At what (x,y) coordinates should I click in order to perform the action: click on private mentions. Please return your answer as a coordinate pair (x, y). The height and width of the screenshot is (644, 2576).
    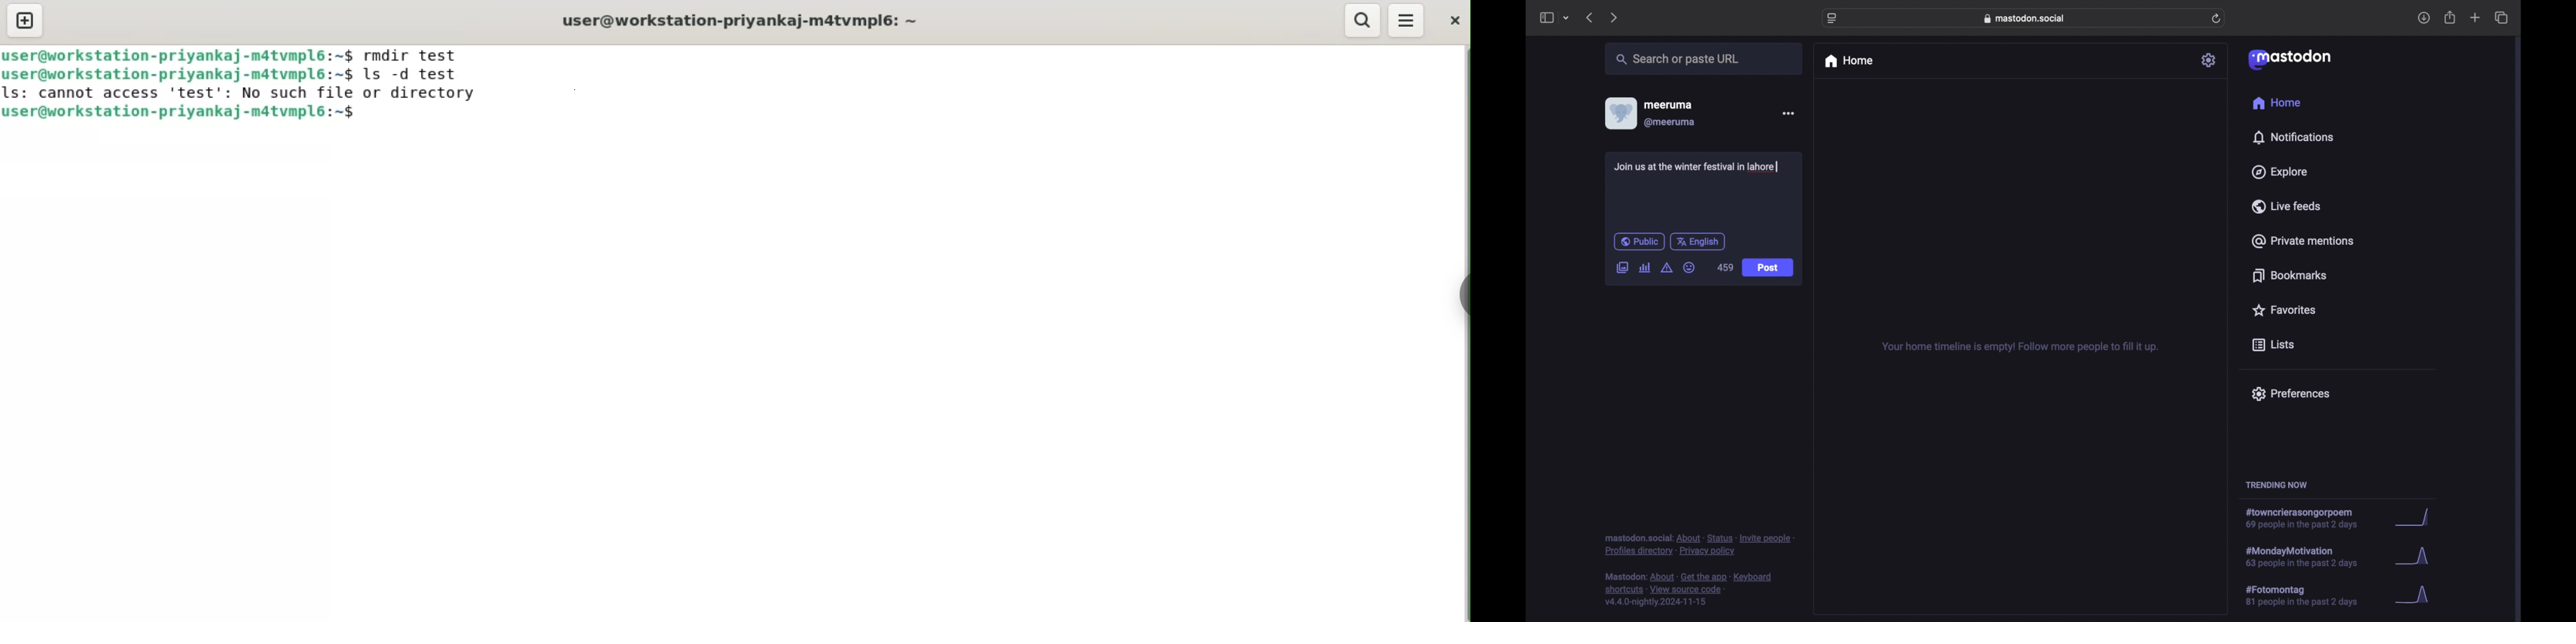
    Looking at the image, I should click on (2303, 241).